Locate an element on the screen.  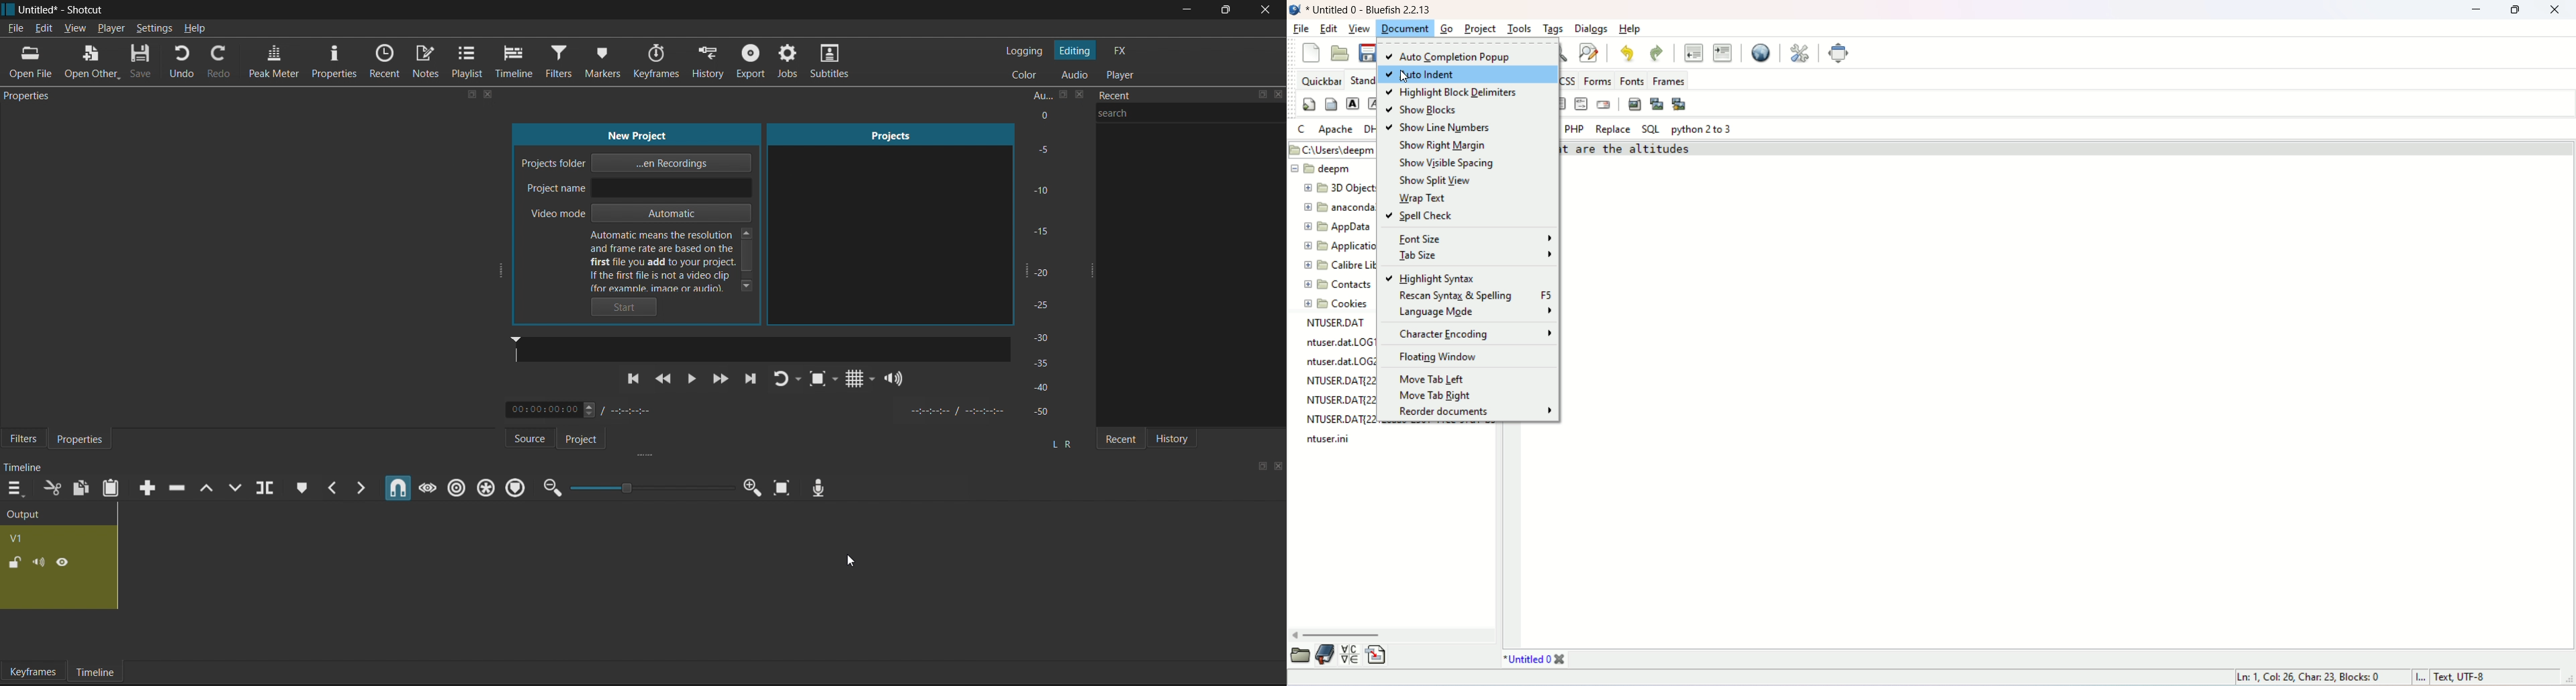
Fast Forward is located at coordinates (719, 379).